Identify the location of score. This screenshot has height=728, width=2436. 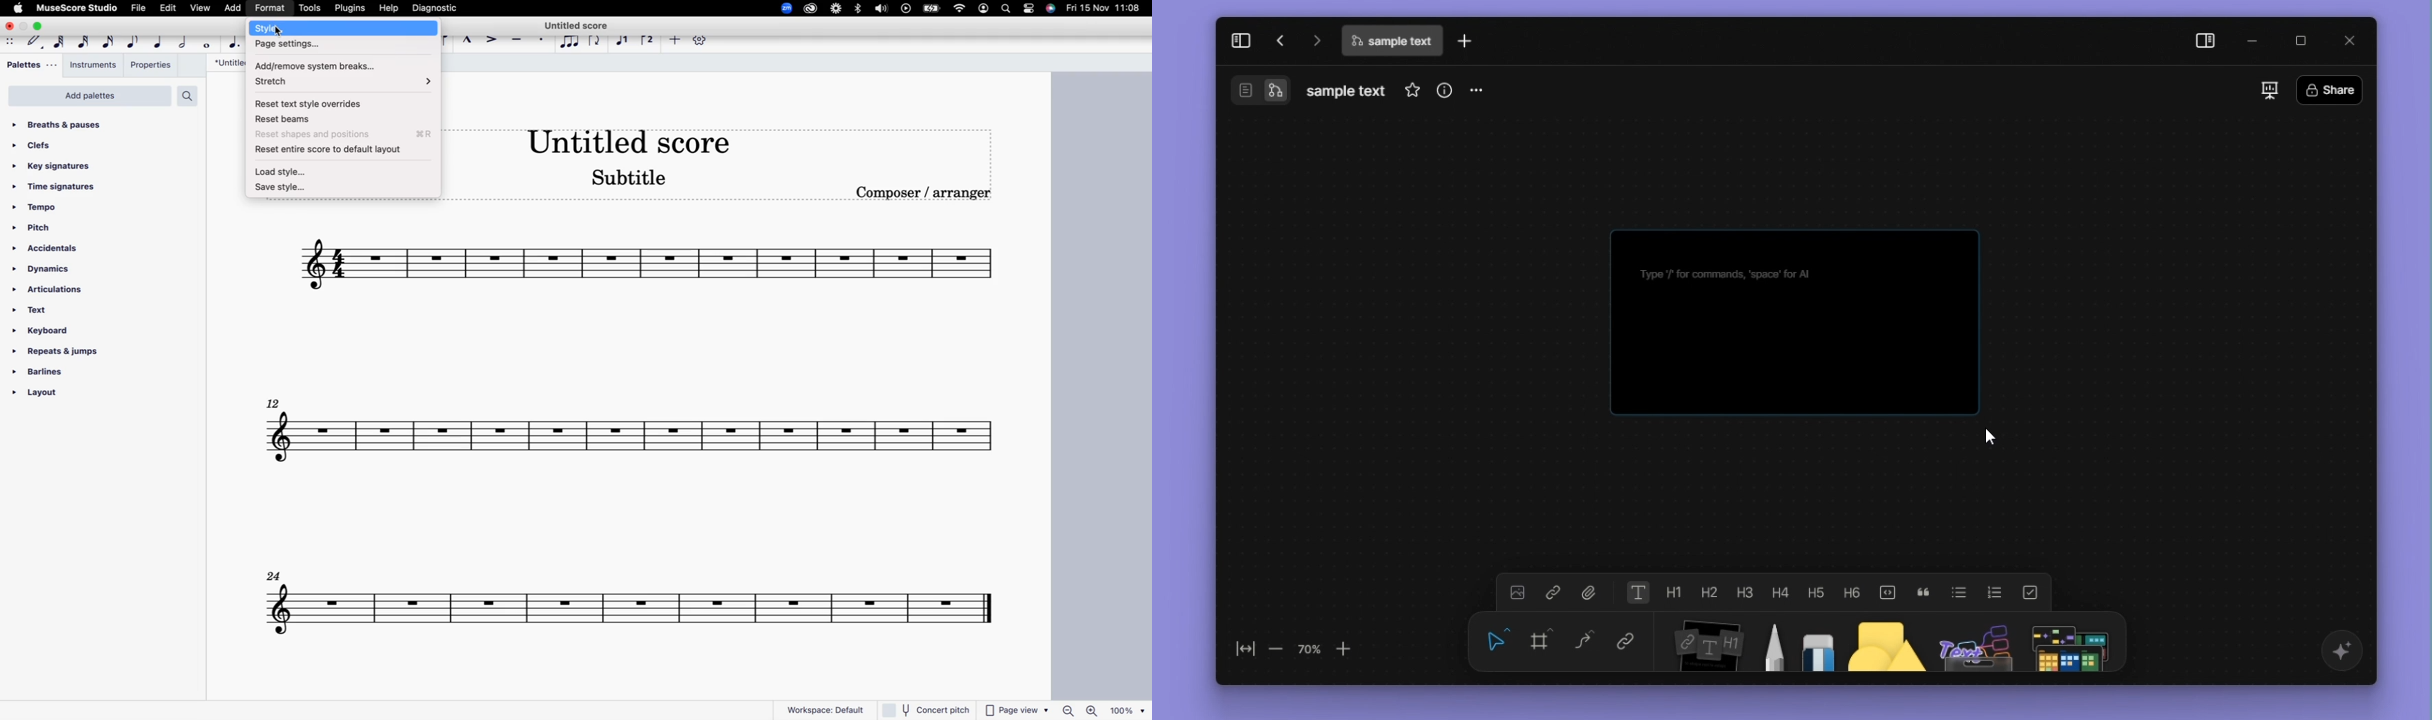
(623, 435).